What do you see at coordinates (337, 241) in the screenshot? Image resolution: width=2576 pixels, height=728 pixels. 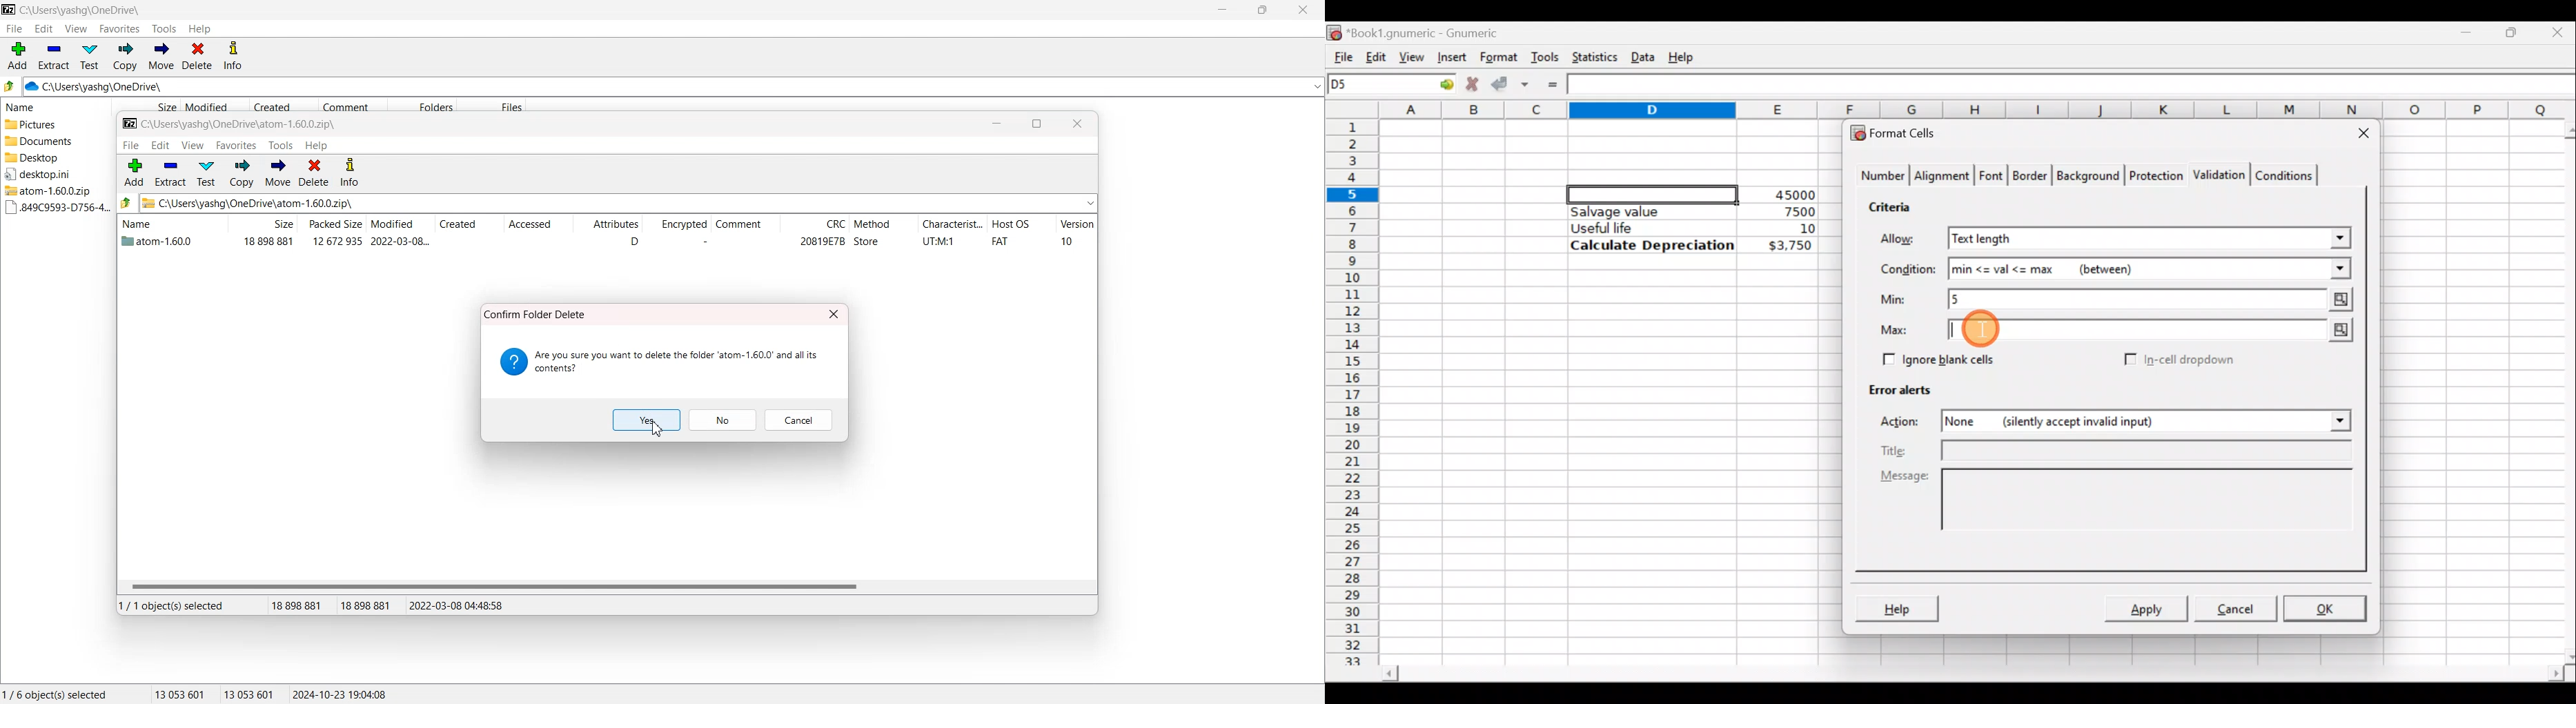 I see `12 672 935` at bounding box center [337, 241].